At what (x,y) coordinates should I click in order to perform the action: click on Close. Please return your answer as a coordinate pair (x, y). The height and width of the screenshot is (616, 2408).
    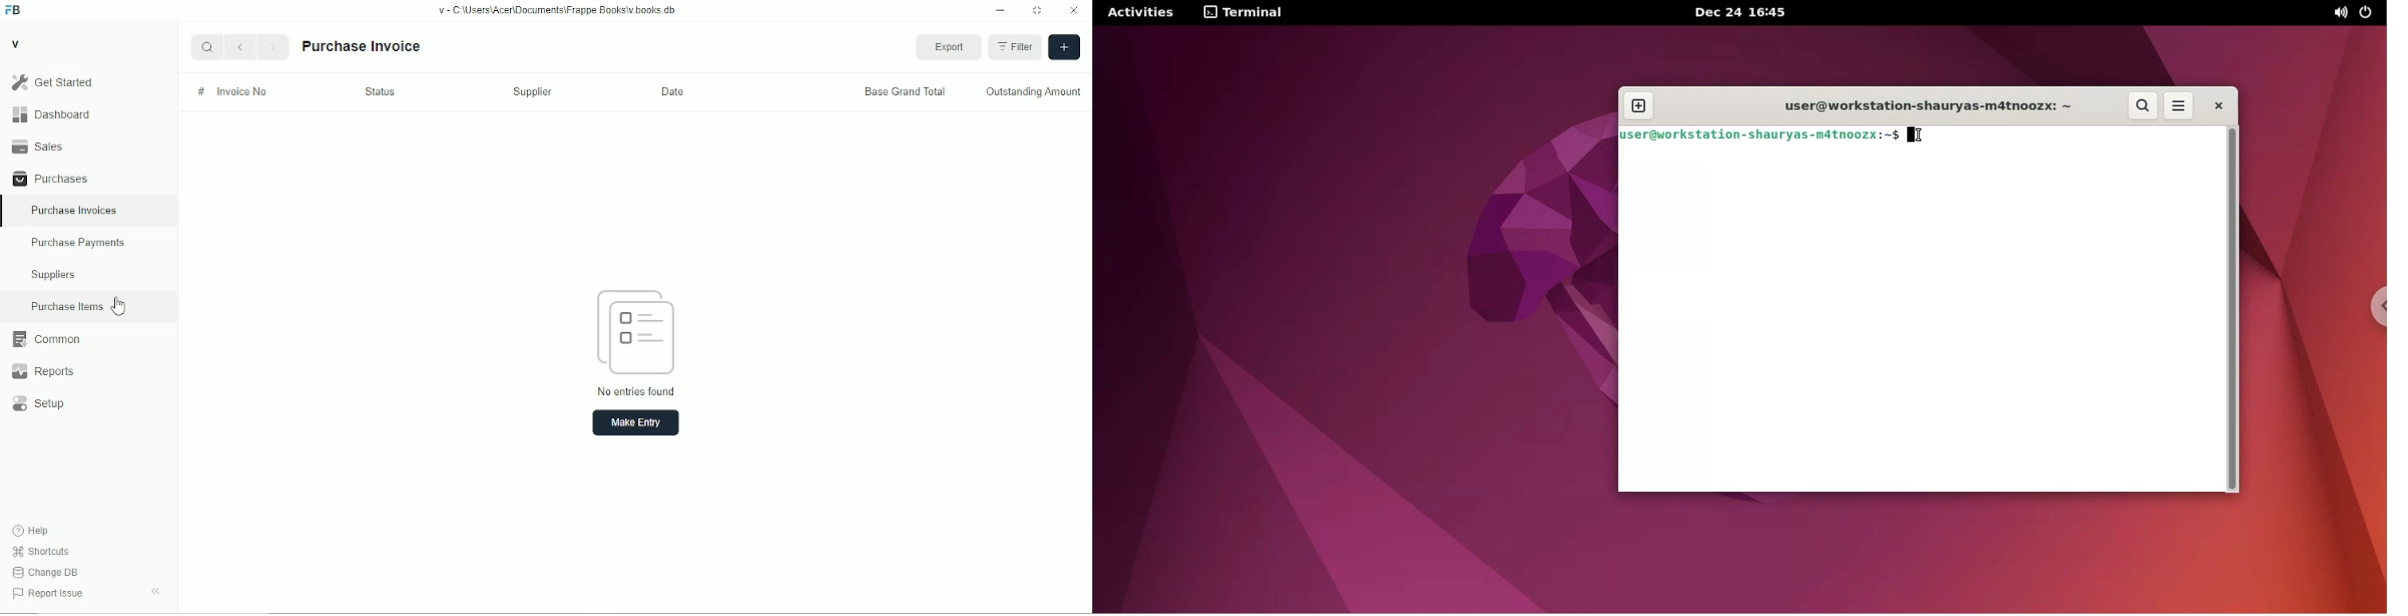
    Looking at the image, I should click on (1074, 9).